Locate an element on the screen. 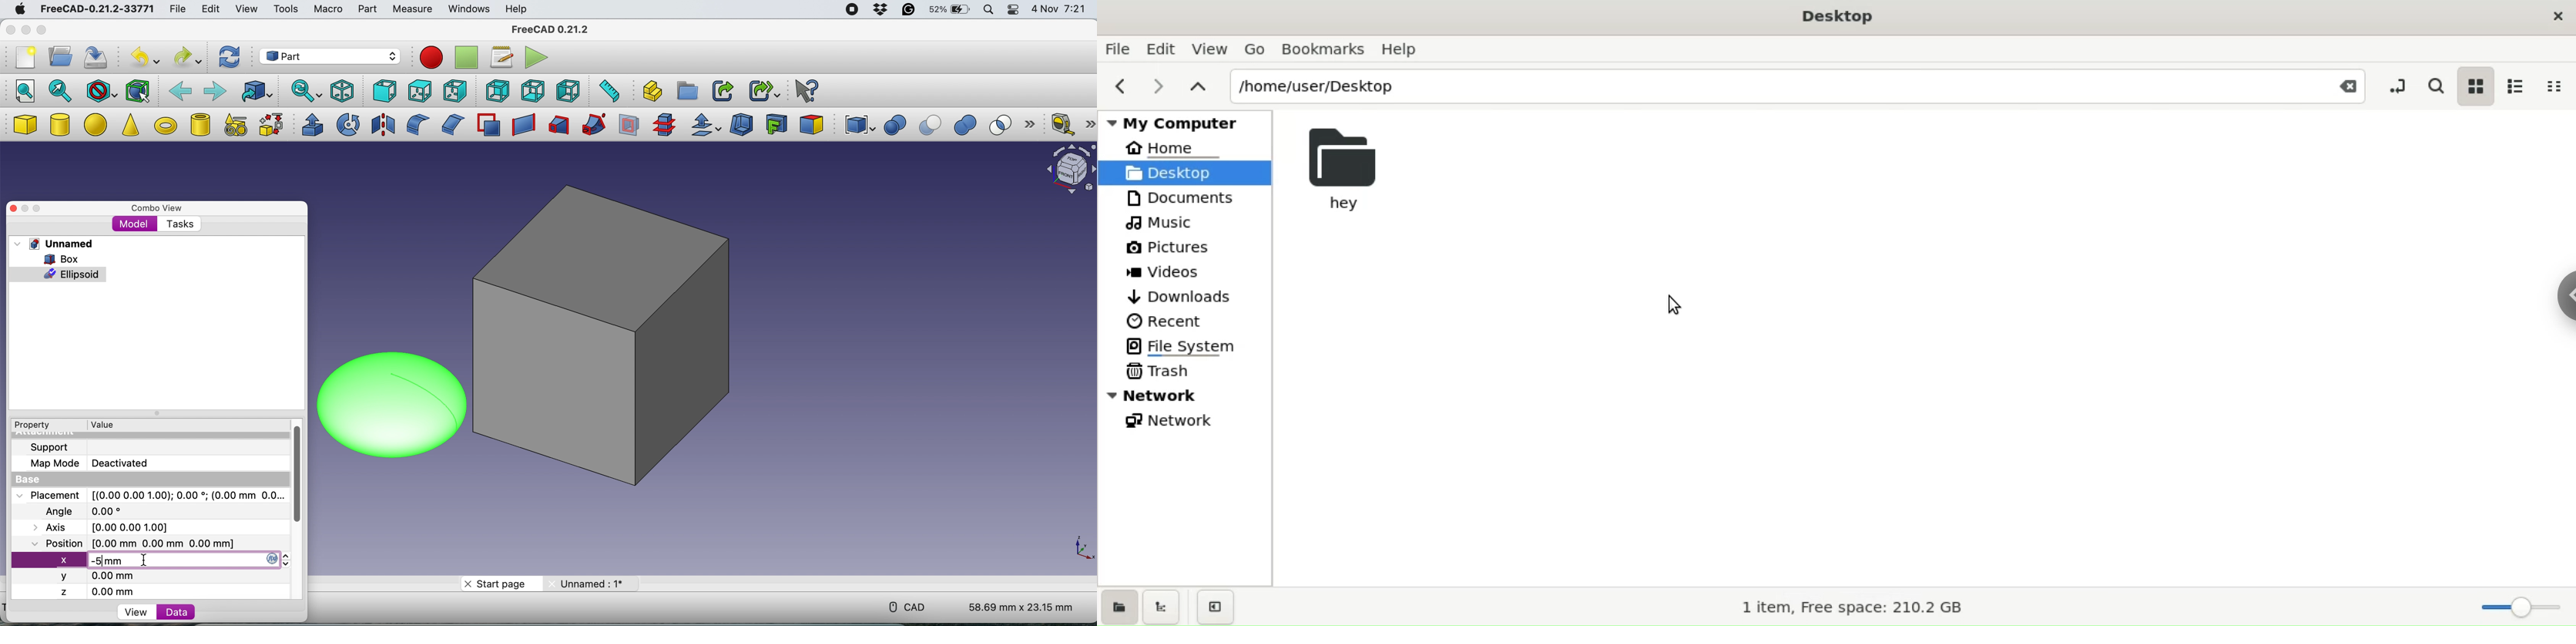  fit all is located at coordinates (21, 90).